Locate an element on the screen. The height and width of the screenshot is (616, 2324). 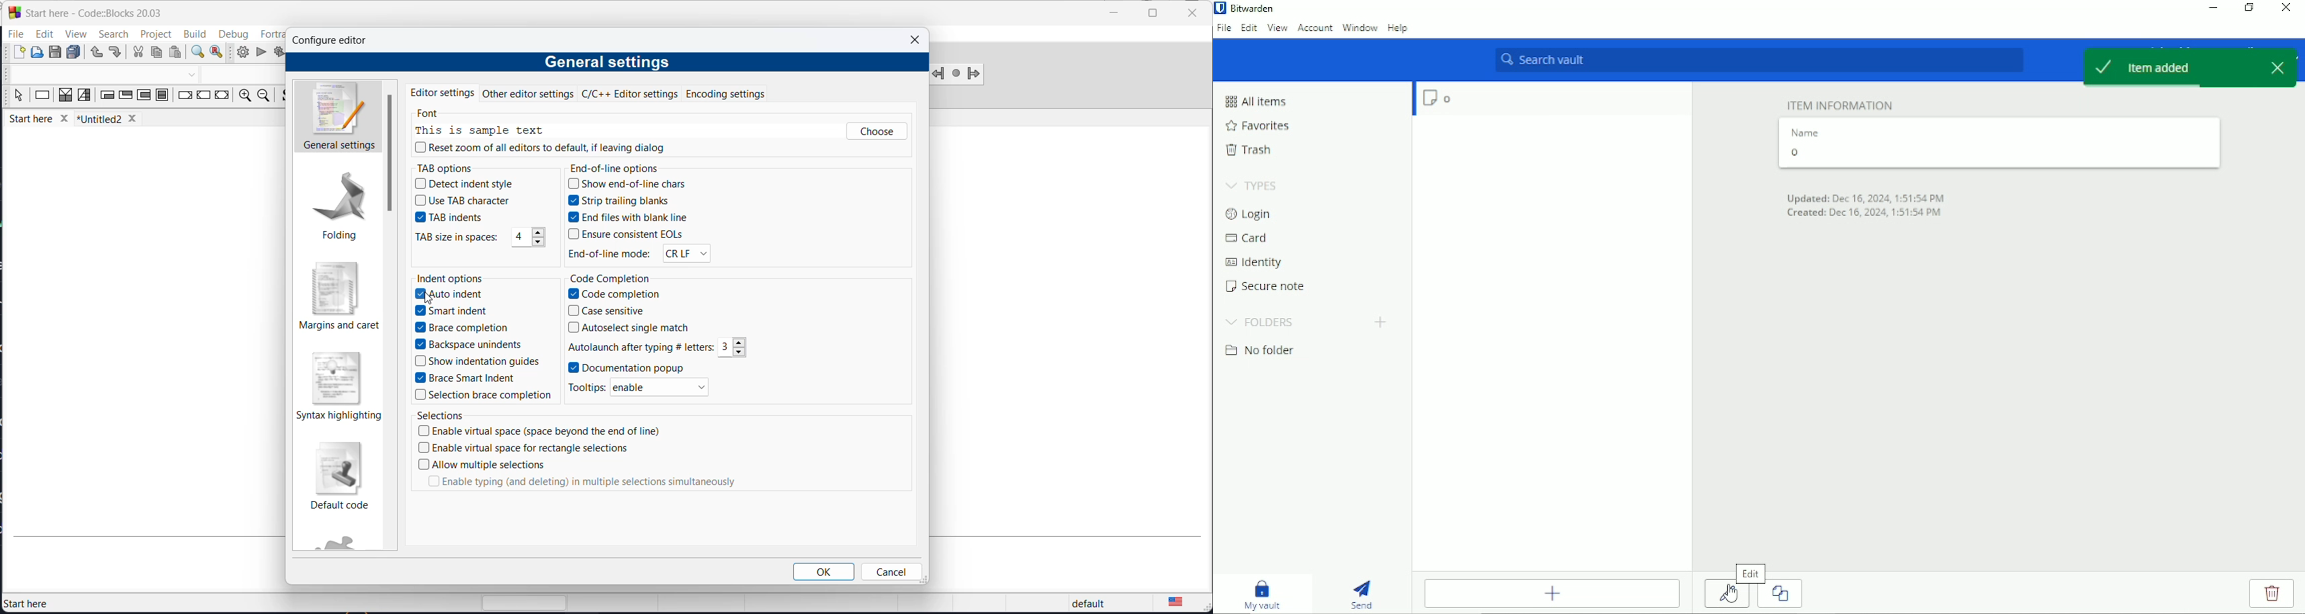
autolauch after typing  is located at coordinates (640, 345).